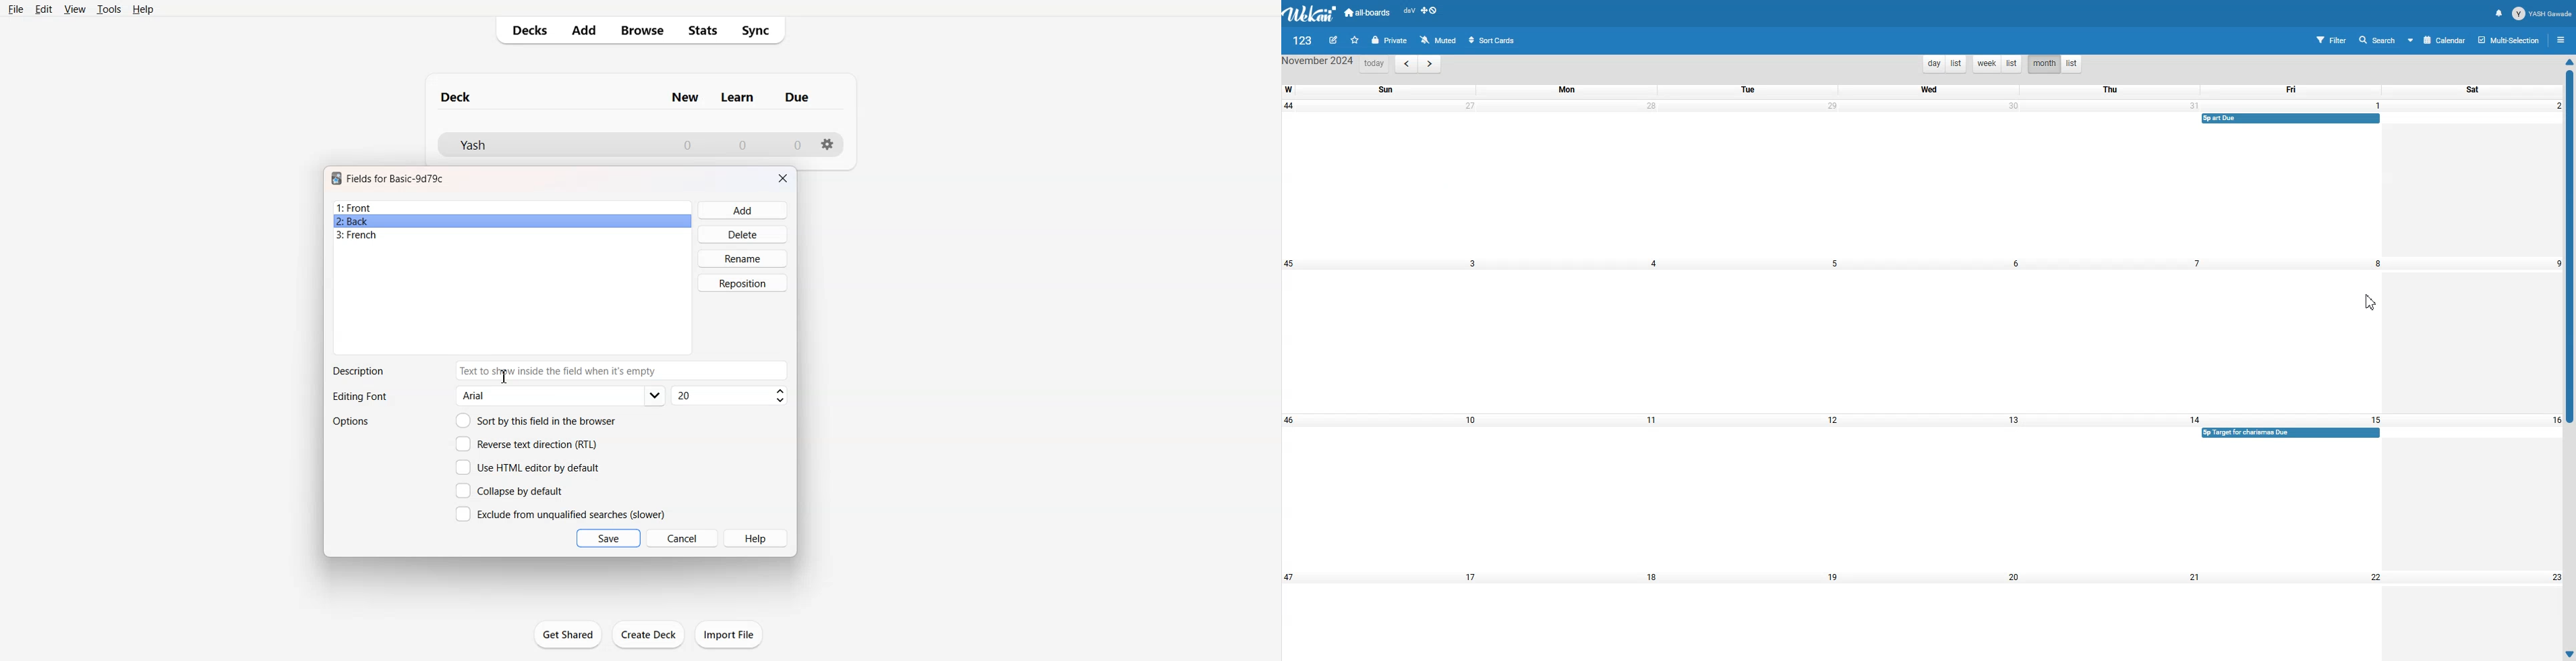  Describe the element at coordinates (729, 634) in the screenshot. I see `Import File` at that location.